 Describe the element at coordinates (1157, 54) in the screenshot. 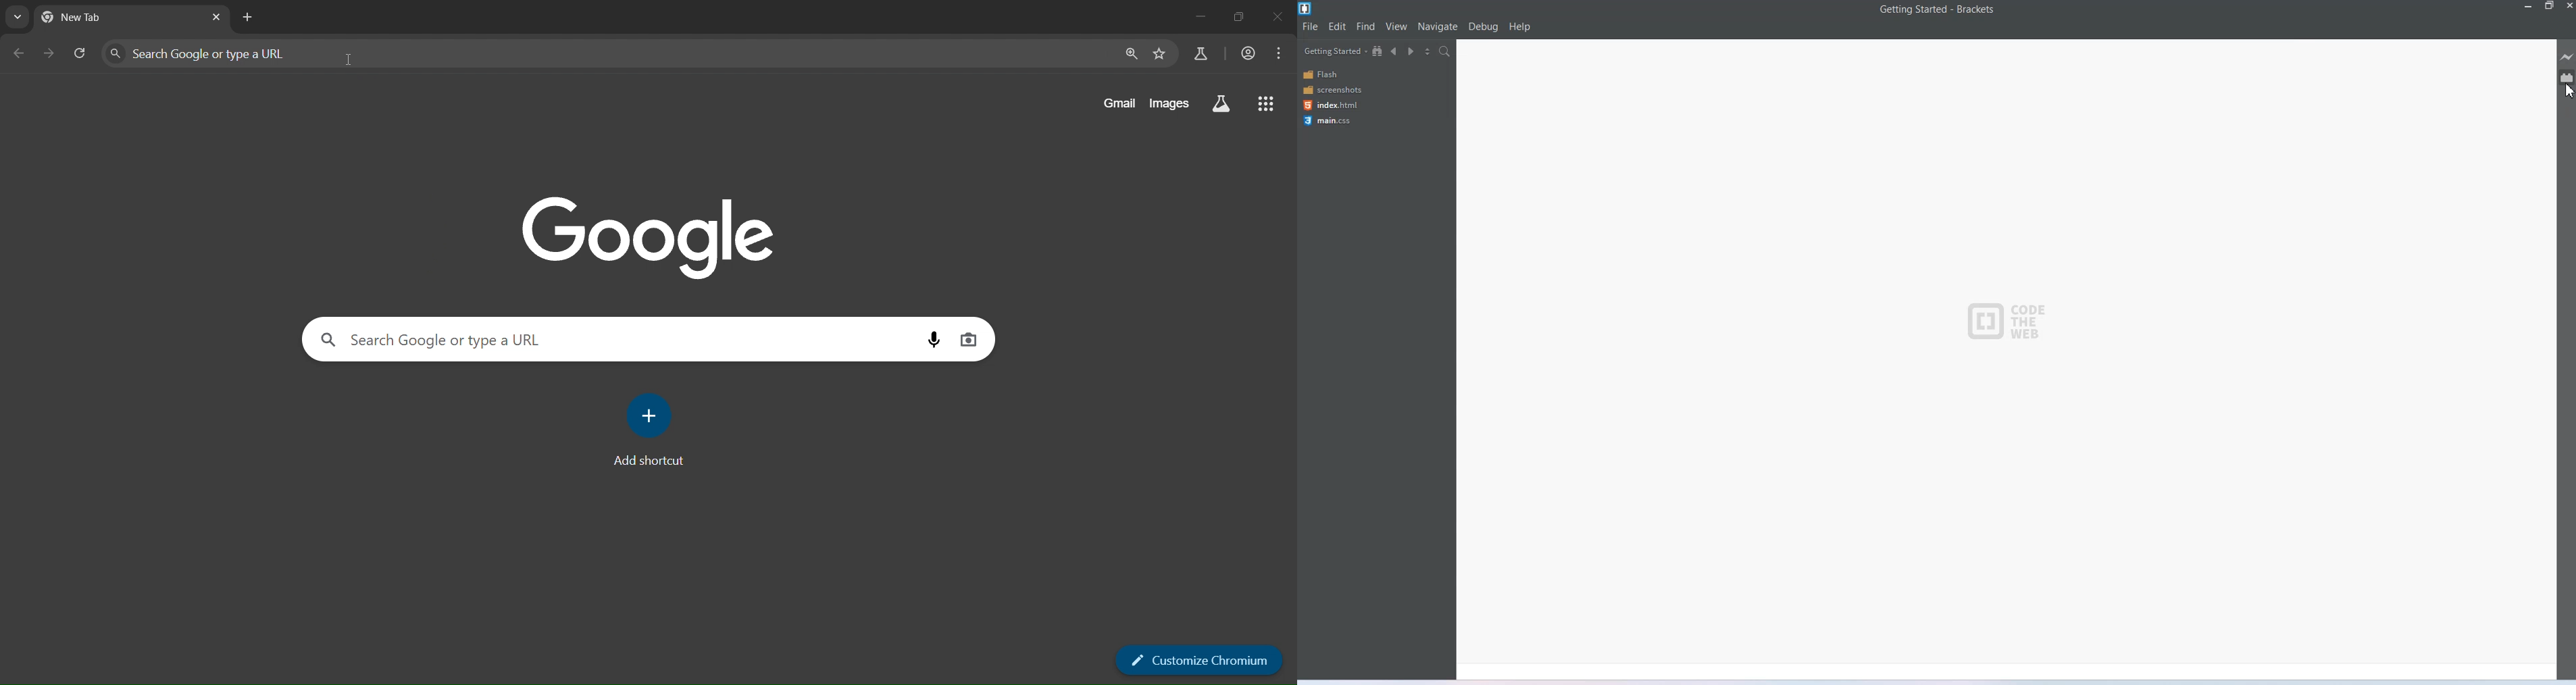

I see `bookmark page` at that location.